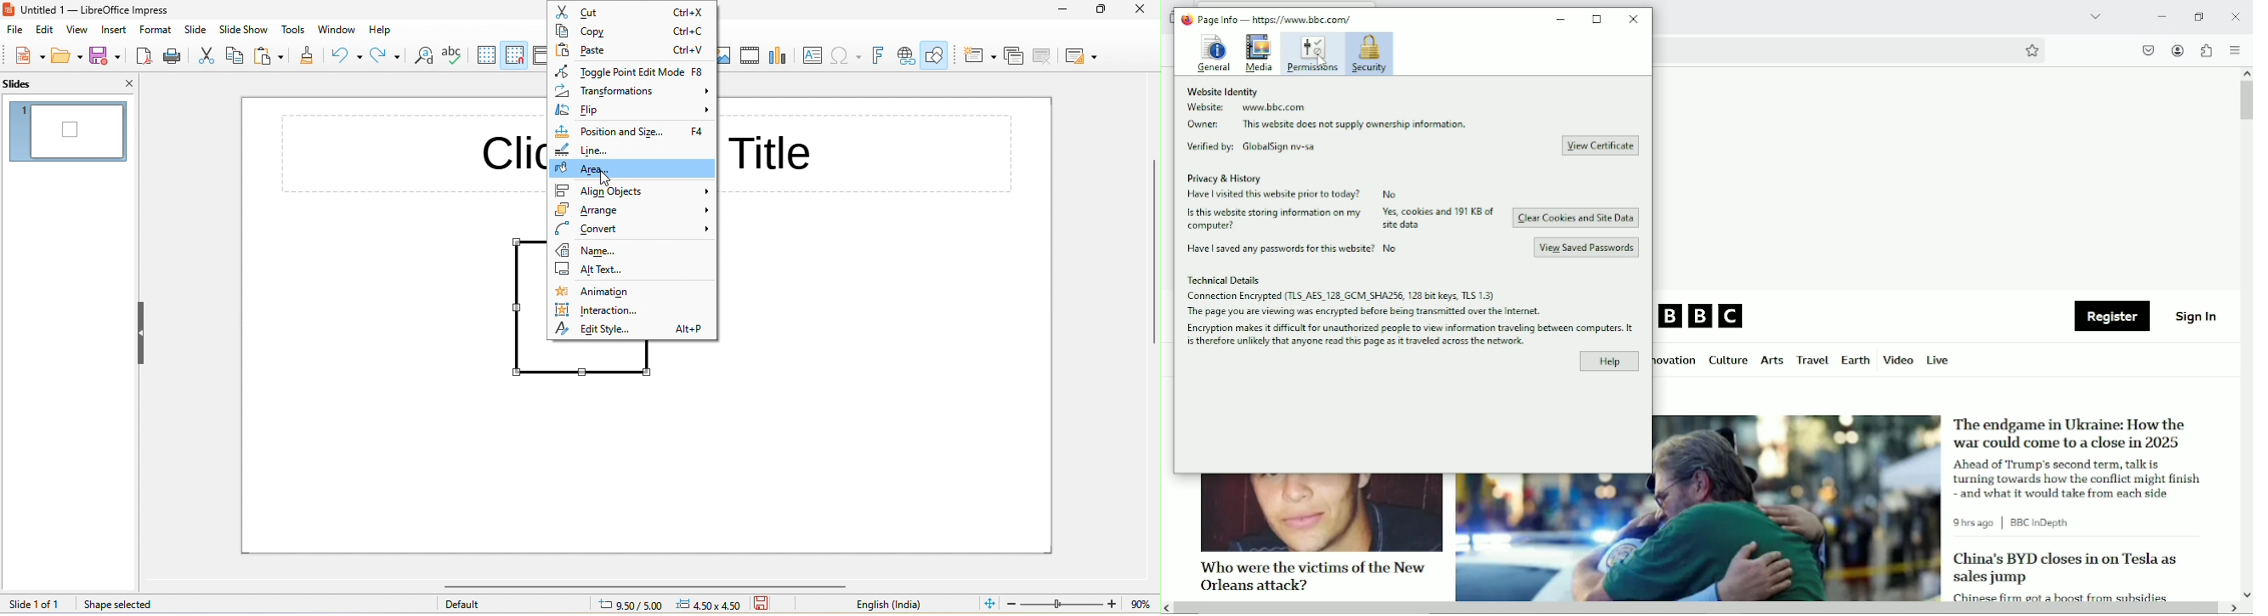 Image resolution: width=2268 pixels, height=616 pixels. What do you see at coordinates (1297, 194) in the screenshot?
I see `Have i visited this website prior to today? No` at bounding box center [1297, 194].